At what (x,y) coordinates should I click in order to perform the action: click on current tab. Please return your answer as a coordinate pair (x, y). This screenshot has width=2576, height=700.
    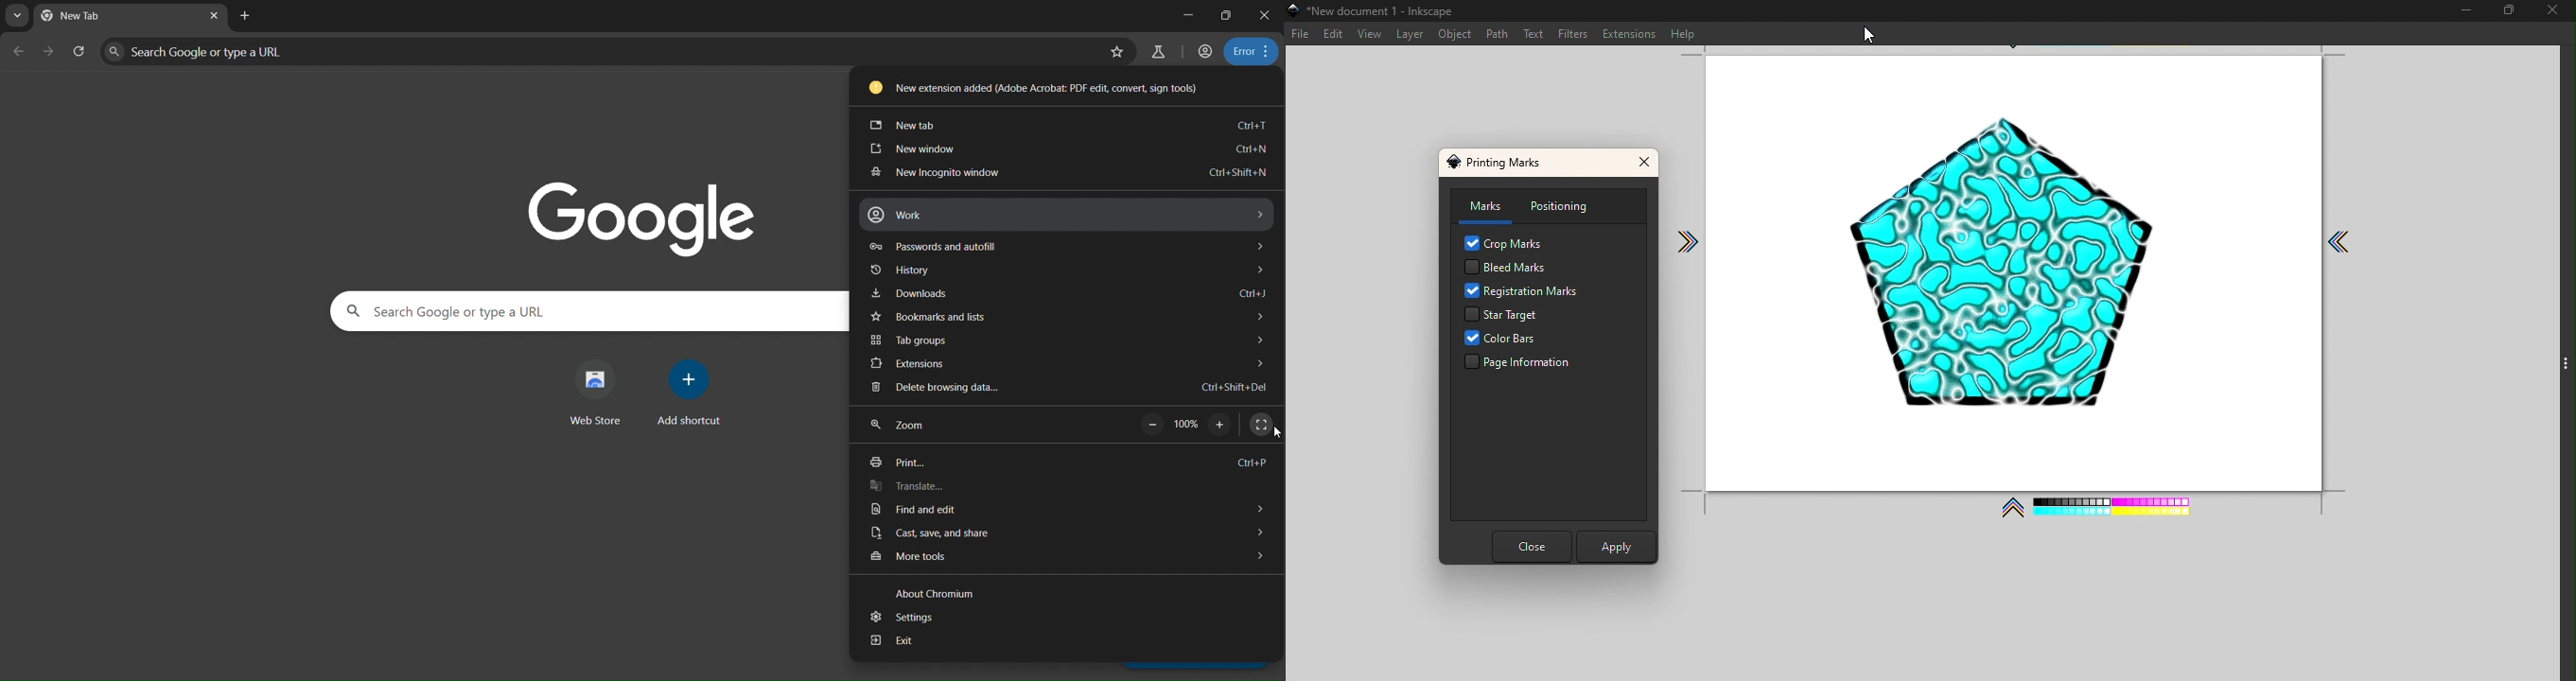
    Looking at the image, I should click on (91, 15).